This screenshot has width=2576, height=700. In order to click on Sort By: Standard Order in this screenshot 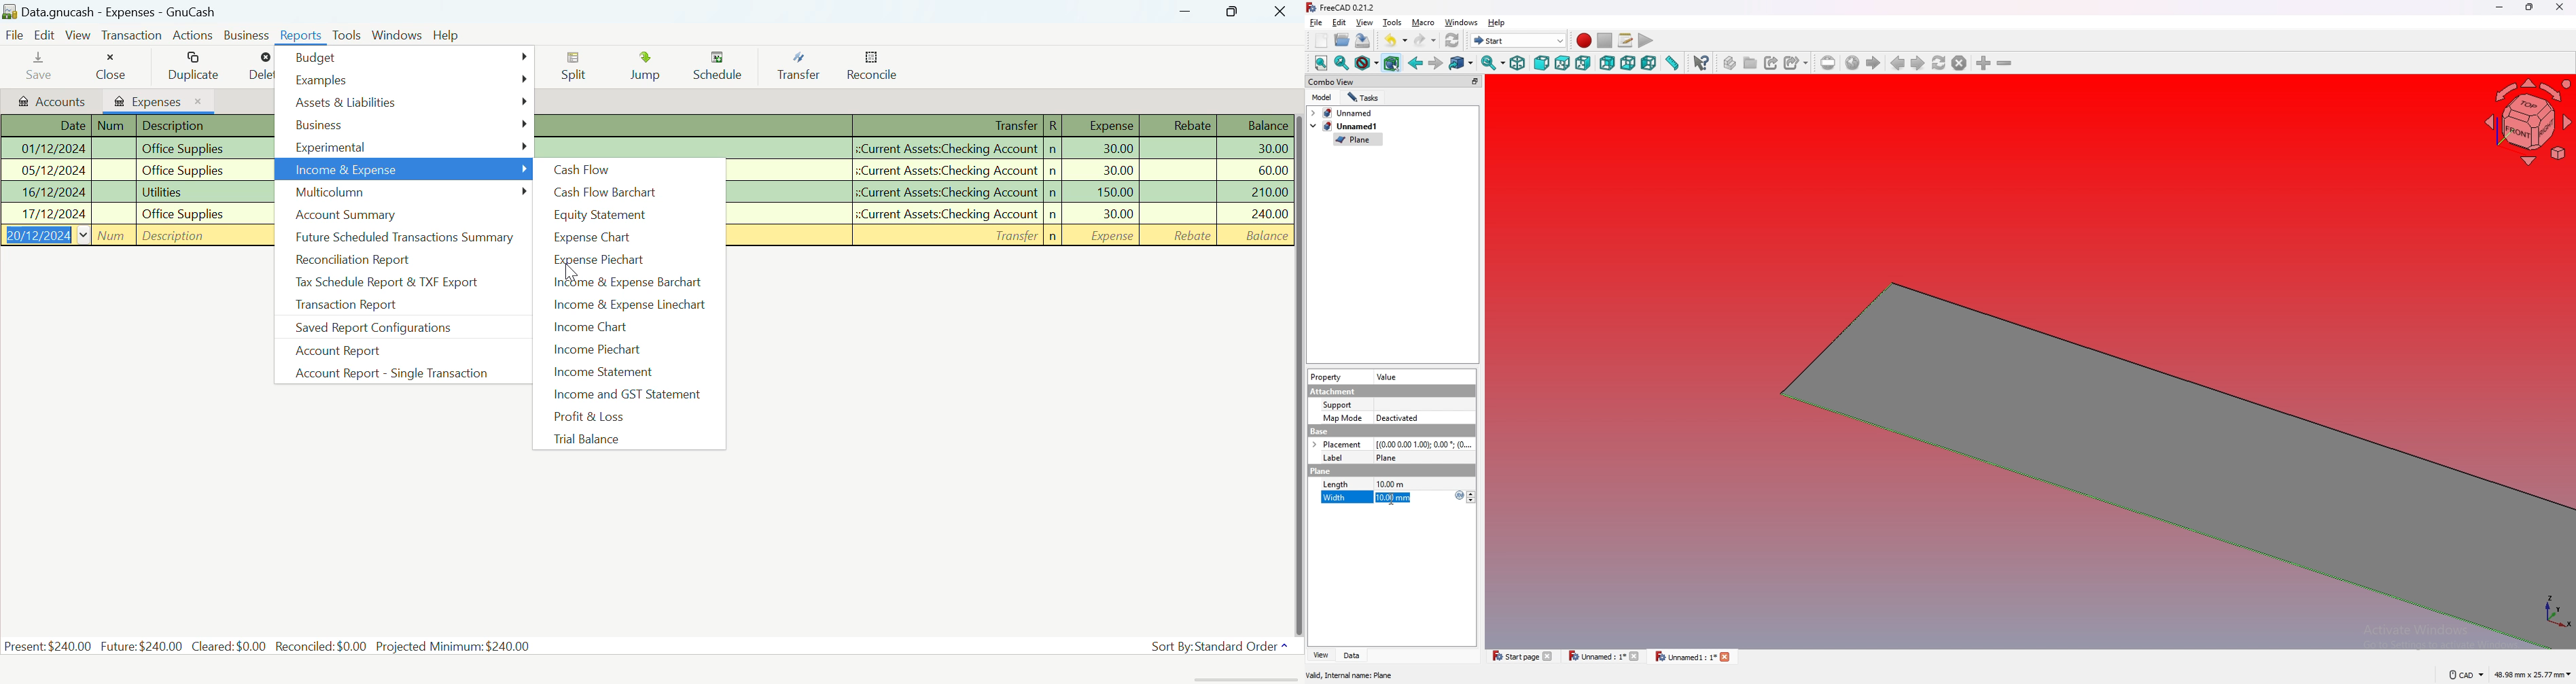, I will do `click(1212, 647)`.